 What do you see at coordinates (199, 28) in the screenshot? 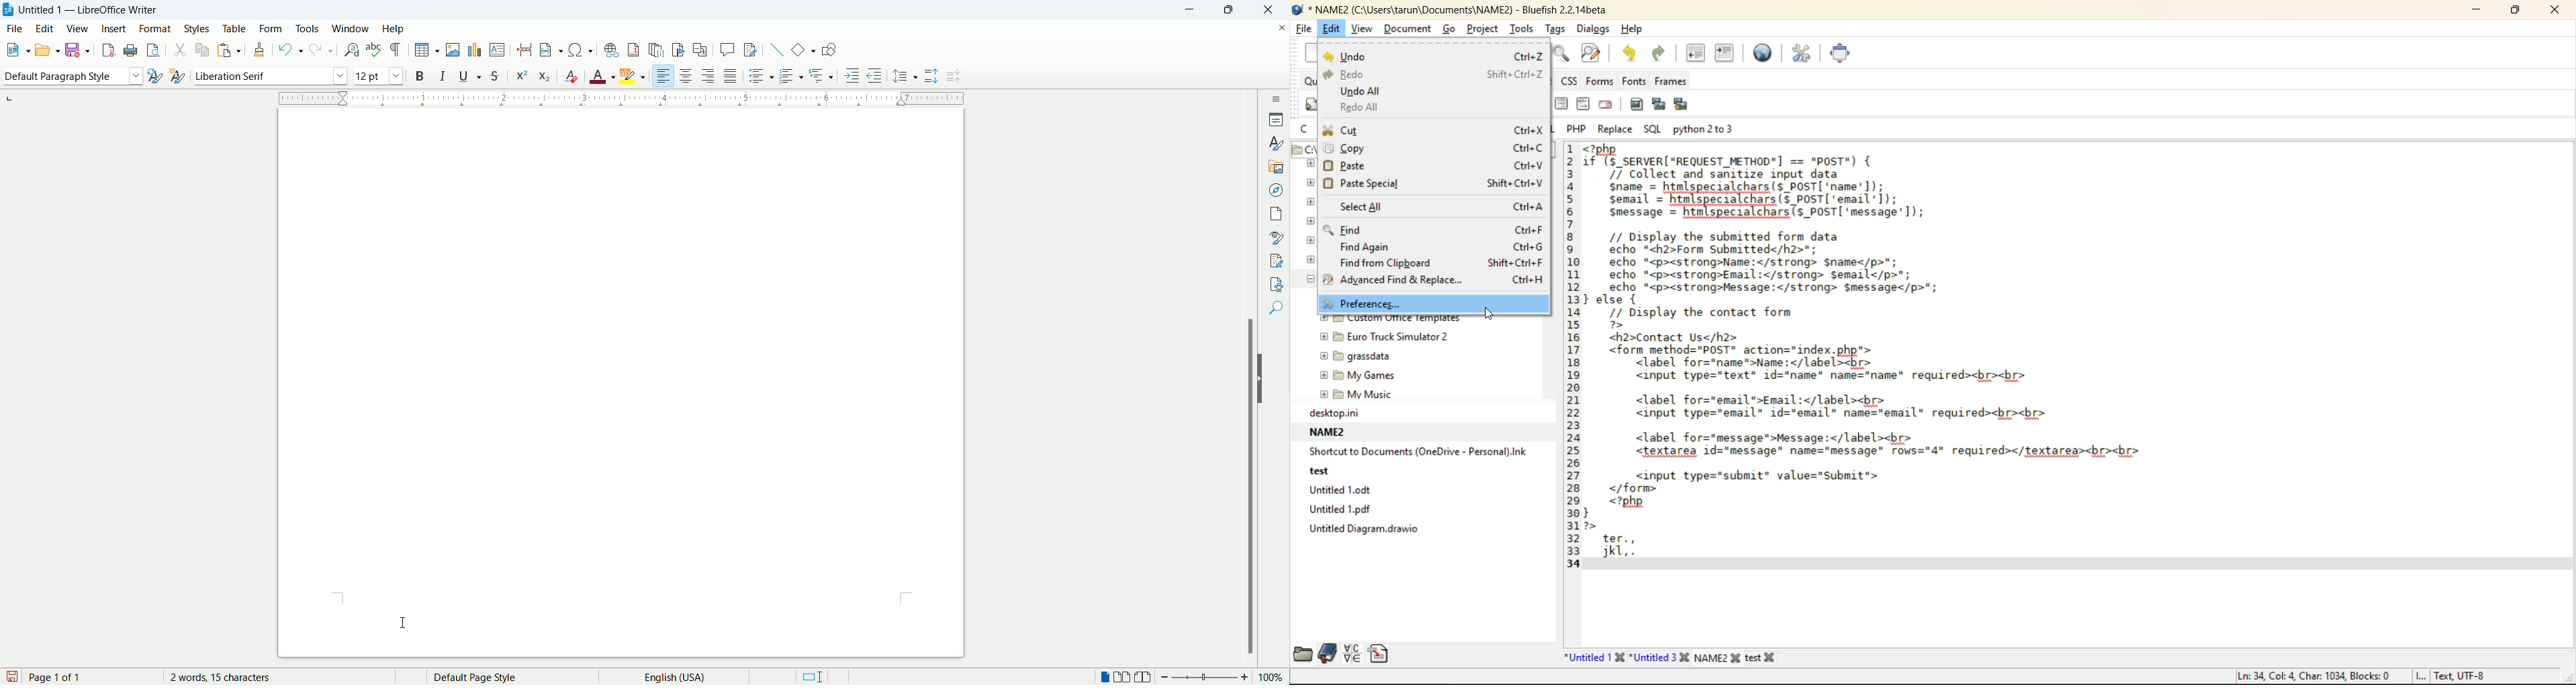
I see `styles` at bounding box center [199, 28].